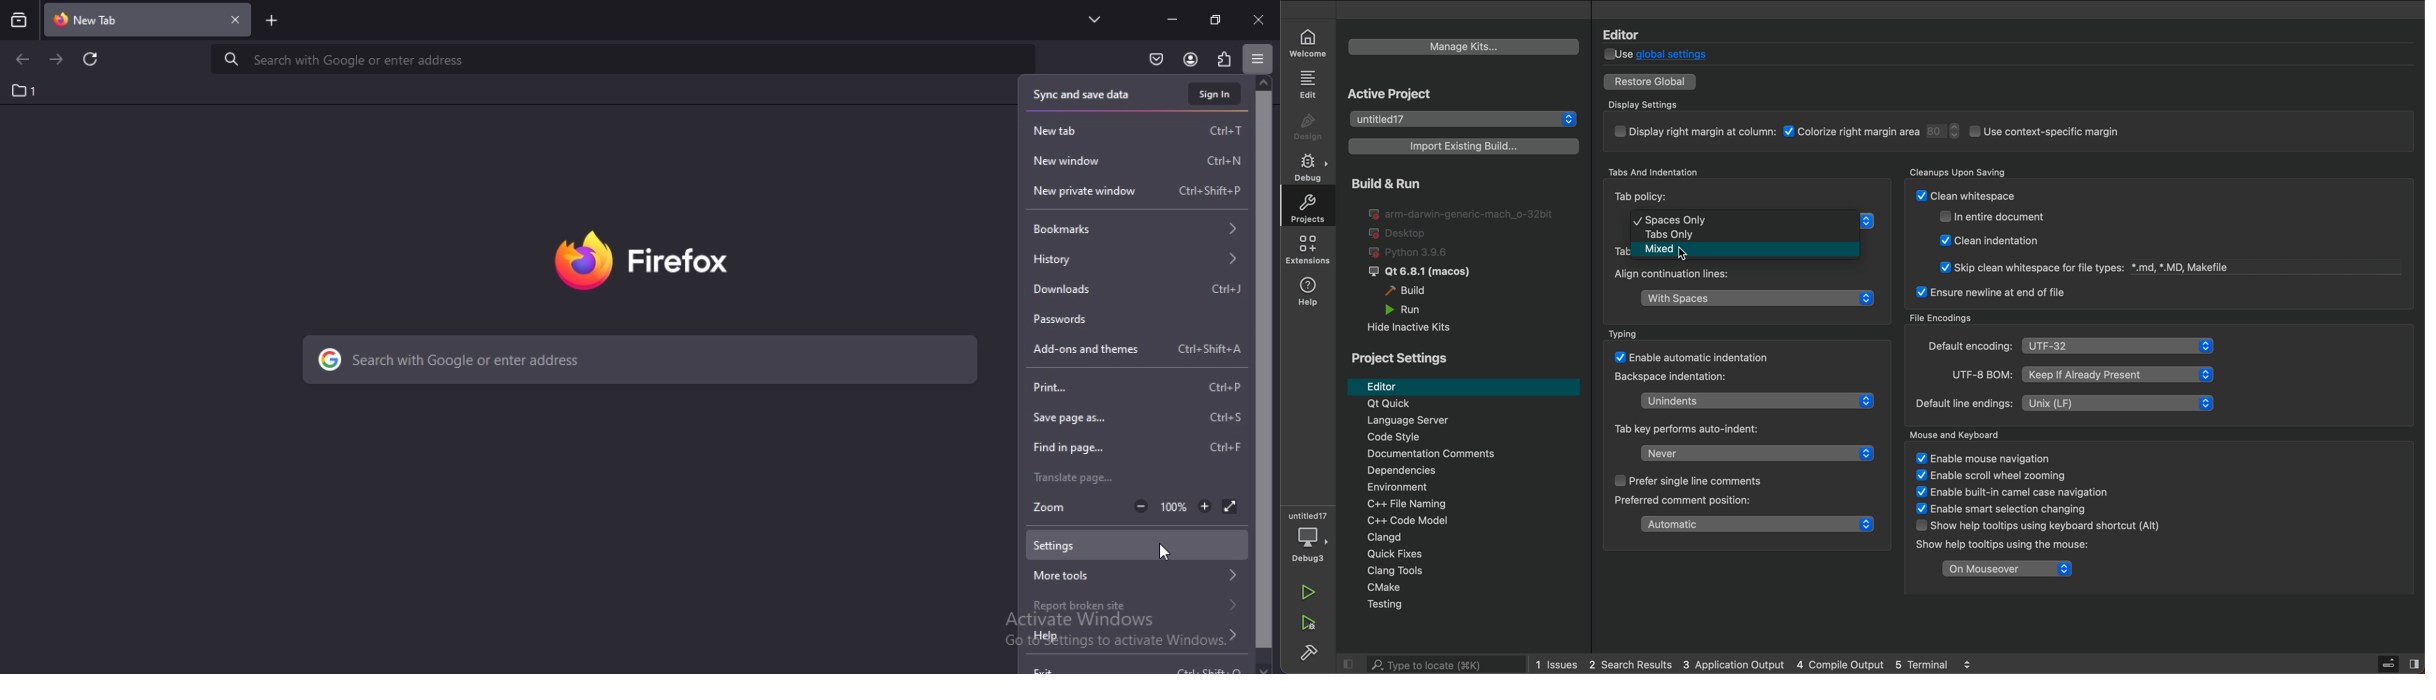 The height and width of the screenshot is (700, 2436). I want to click on debuger, so click(1308, 540).